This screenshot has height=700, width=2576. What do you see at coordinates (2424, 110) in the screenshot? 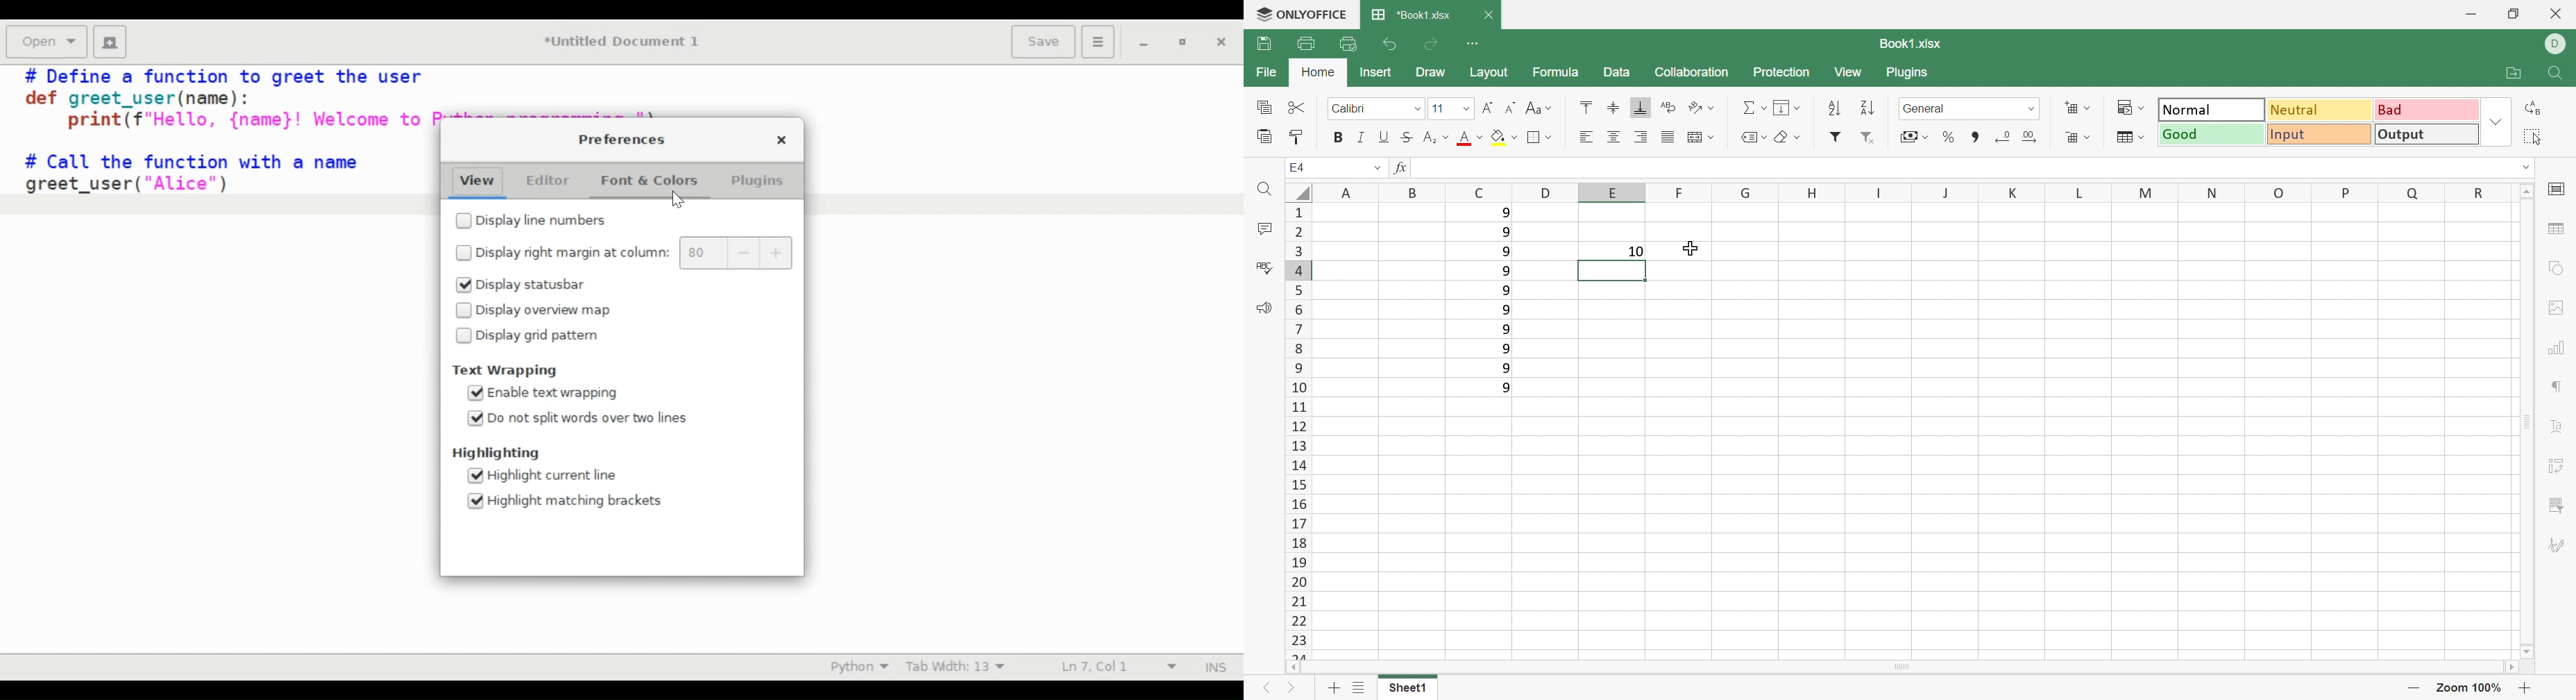
I see `Bad` at bounding box center [2424, 110].